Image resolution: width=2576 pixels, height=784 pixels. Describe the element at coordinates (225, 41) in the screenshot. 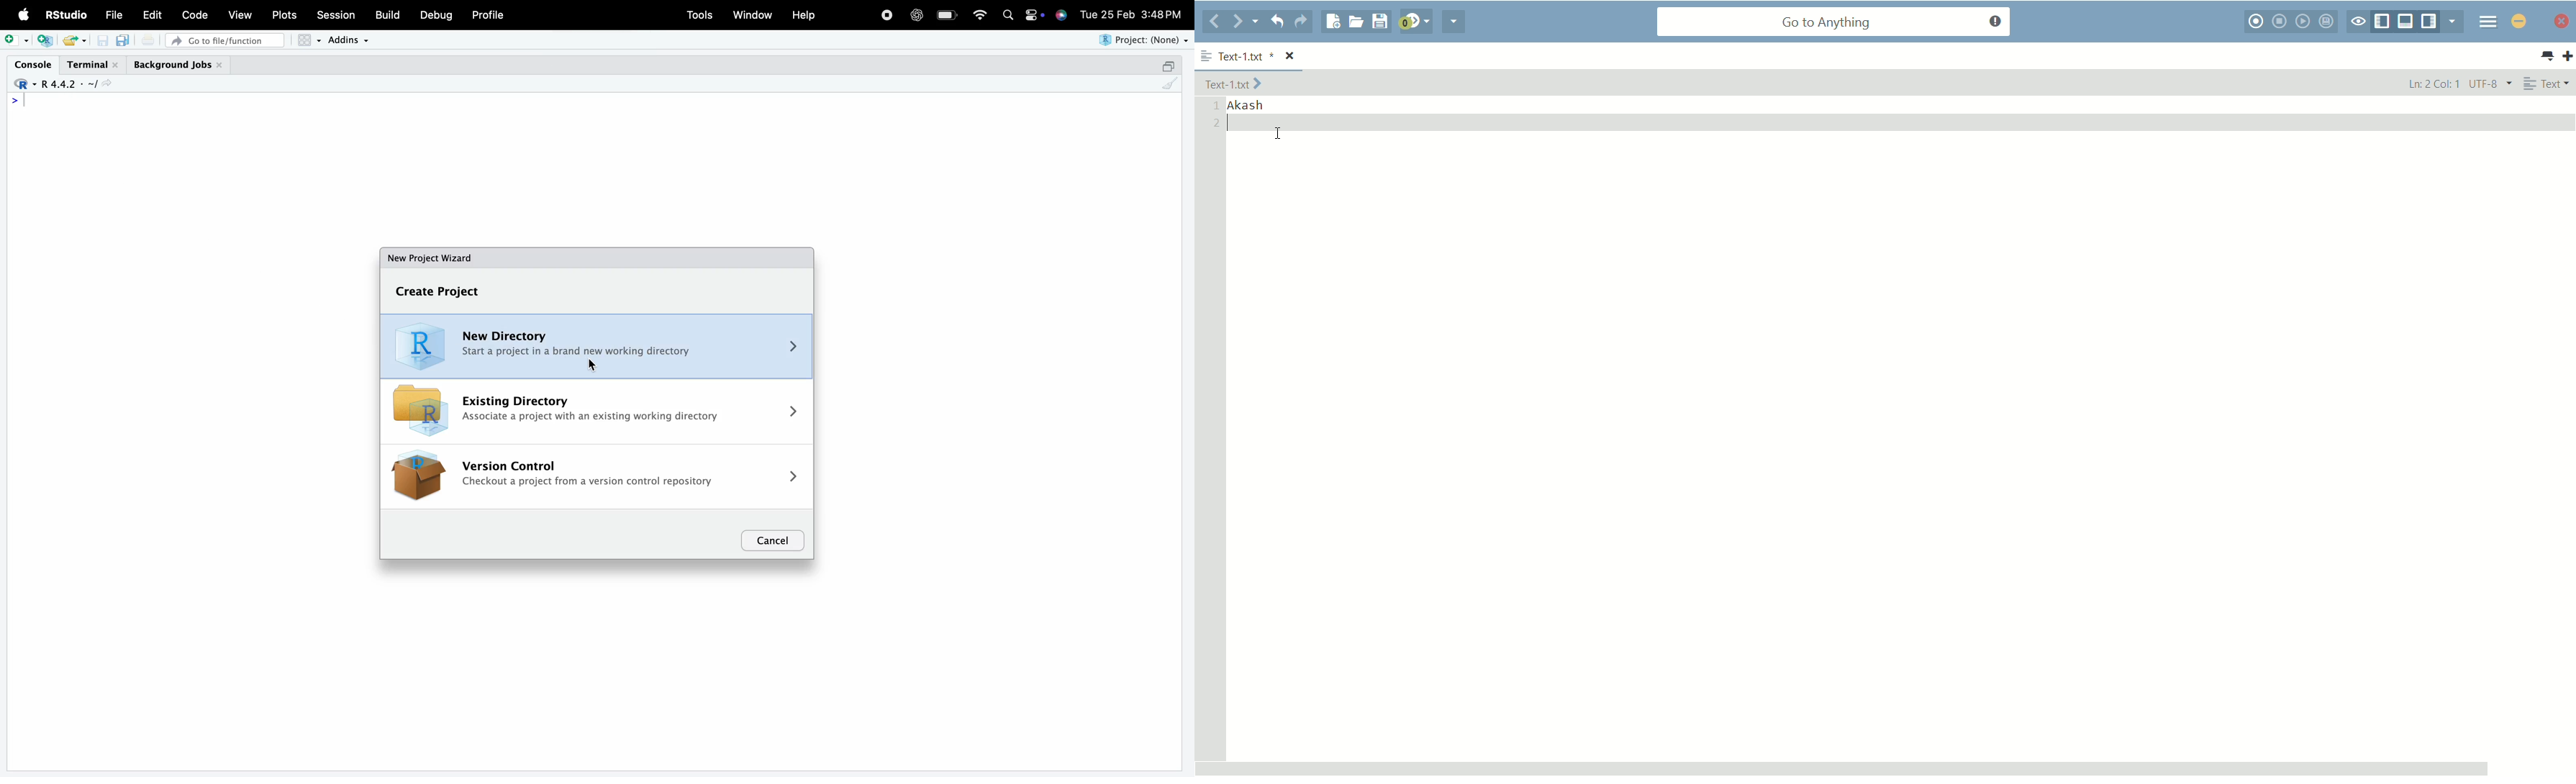

I see `Go to file/function` at that location.